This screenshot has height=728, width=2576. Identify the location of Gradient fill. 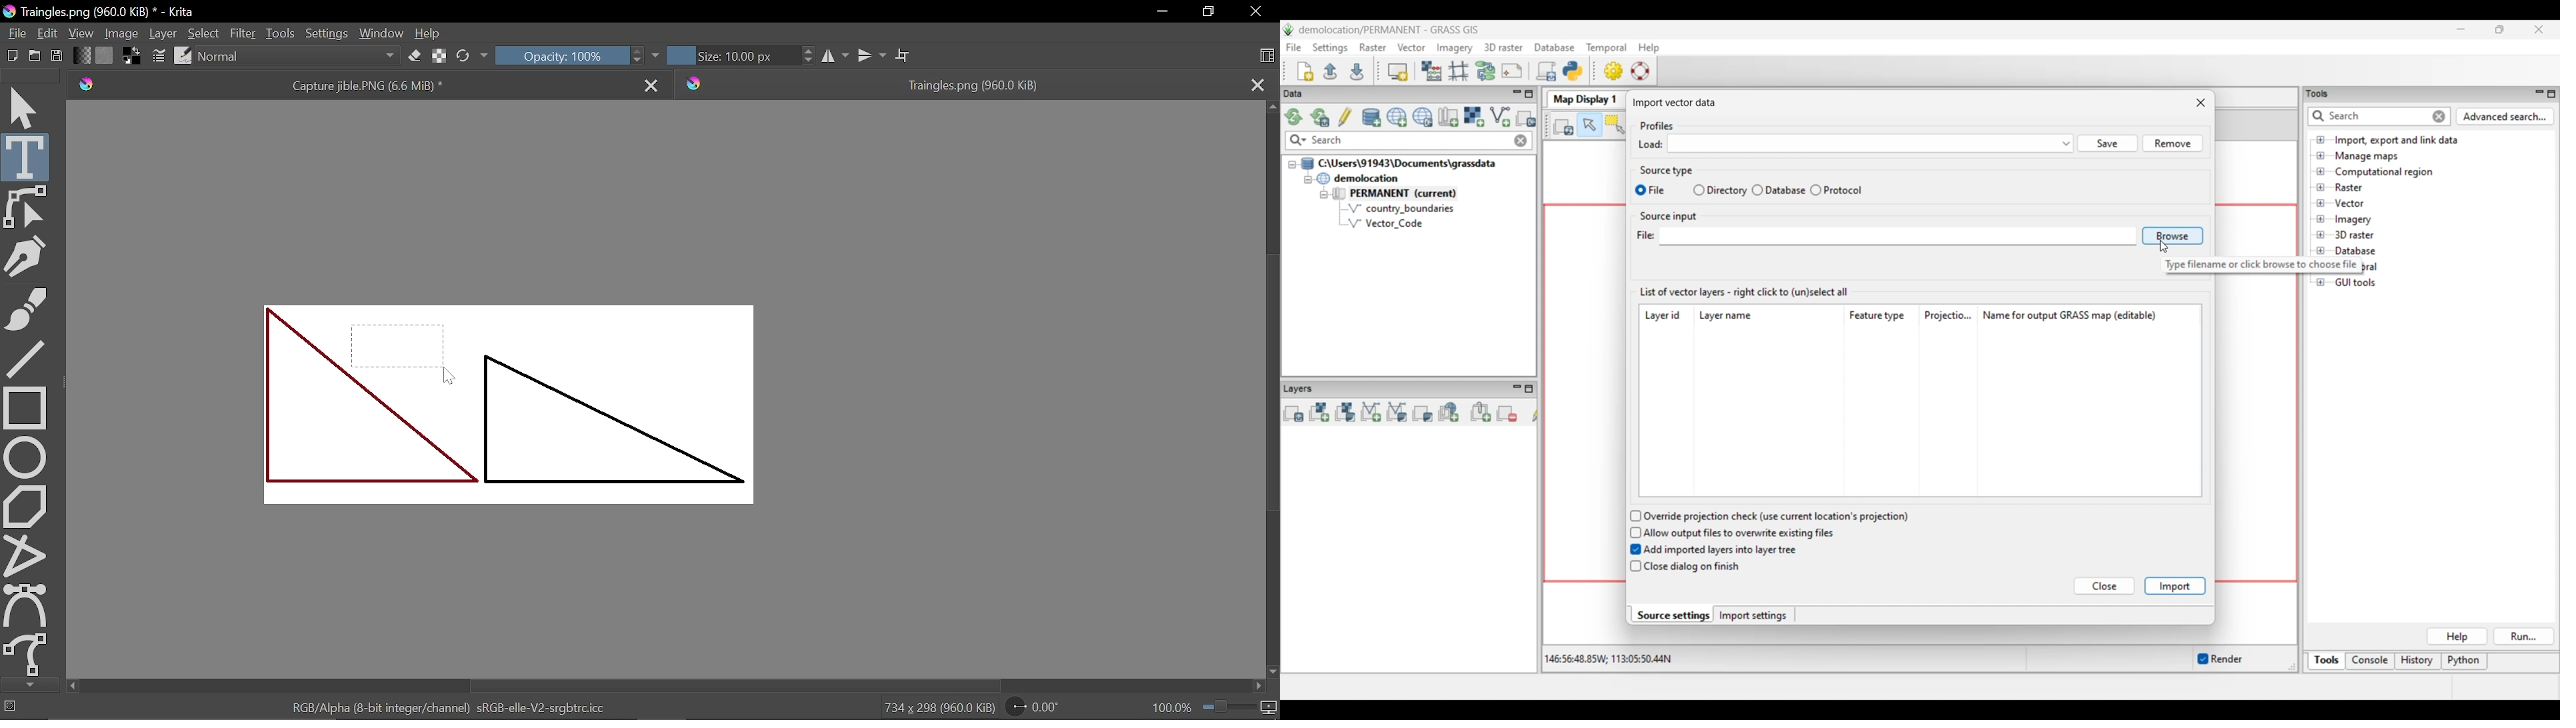
(80, 57).